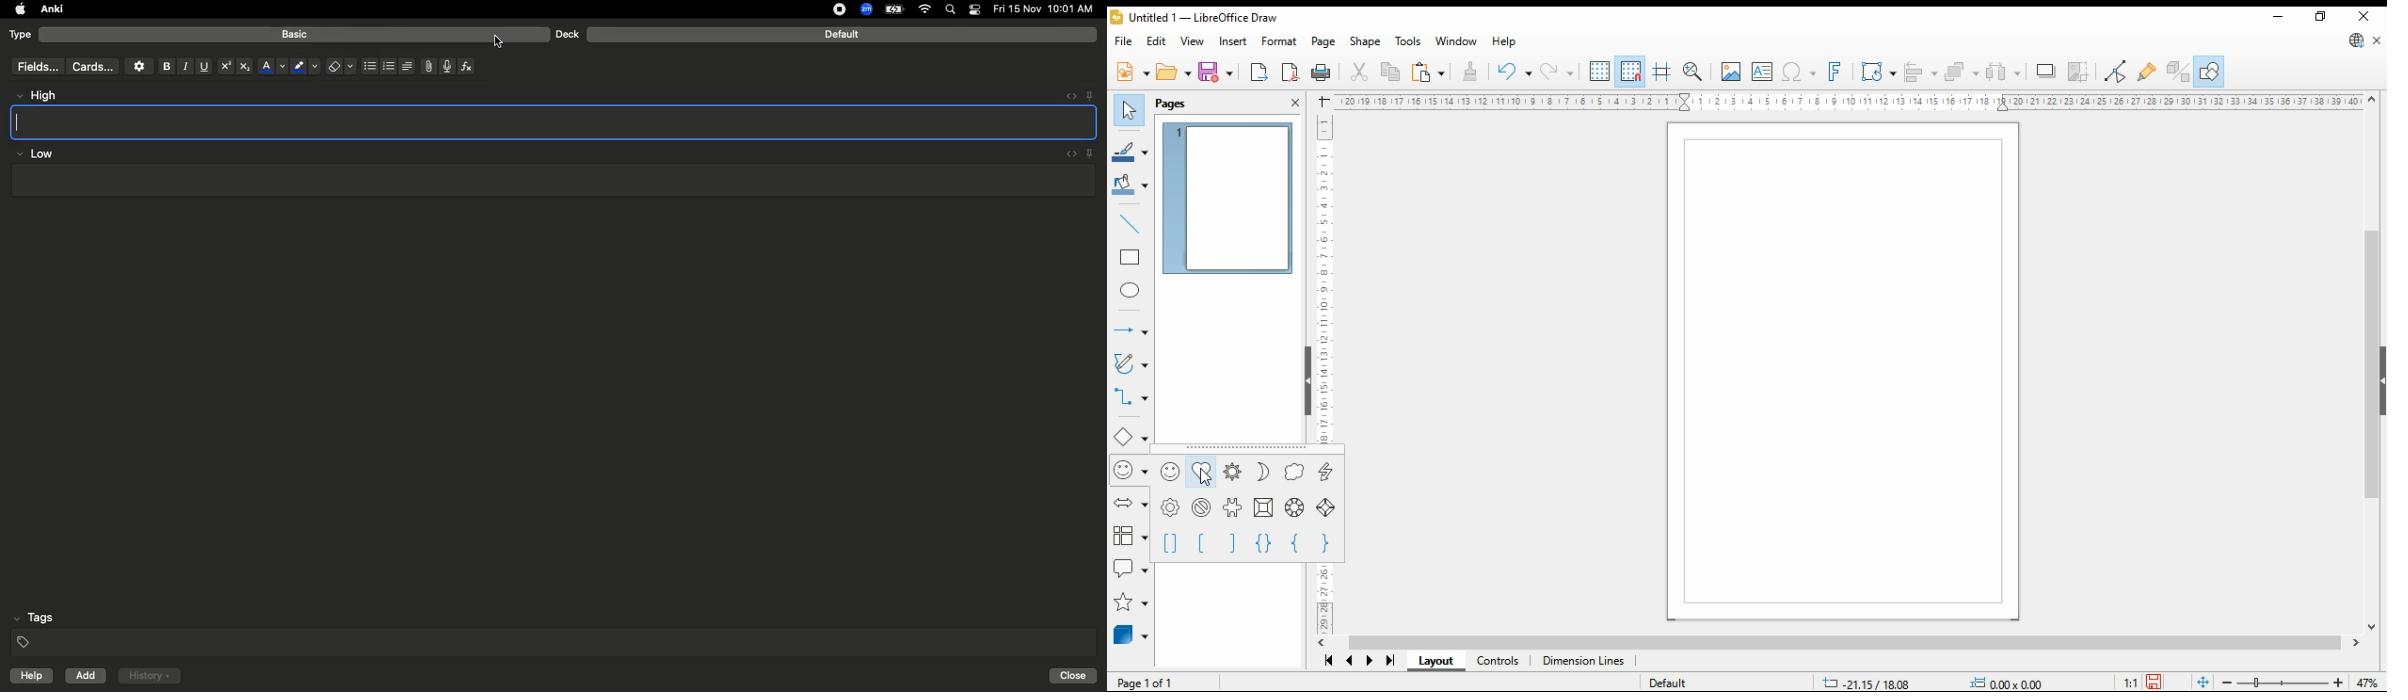 This screenshot has width=2408, height=700. I want to click on display grid, so click(1600, 72).